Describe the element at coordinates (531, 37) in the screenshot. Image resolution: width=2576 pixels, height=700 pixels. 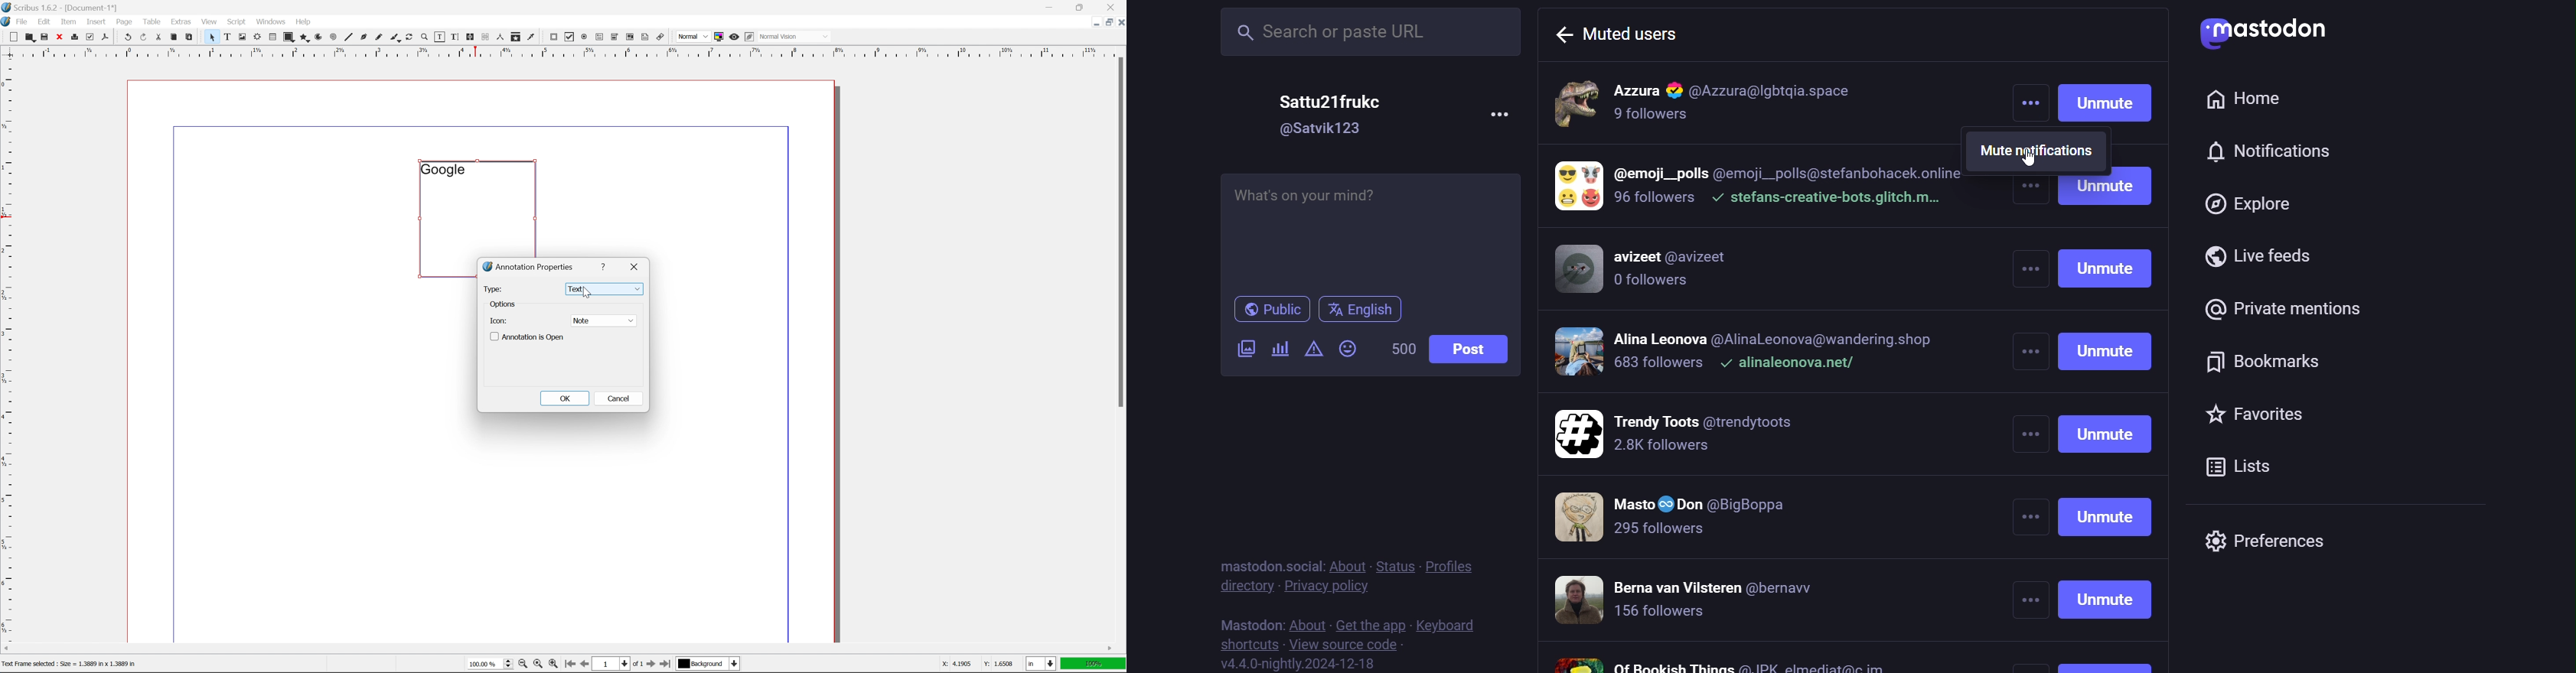
I see `eye dropper` at that location.